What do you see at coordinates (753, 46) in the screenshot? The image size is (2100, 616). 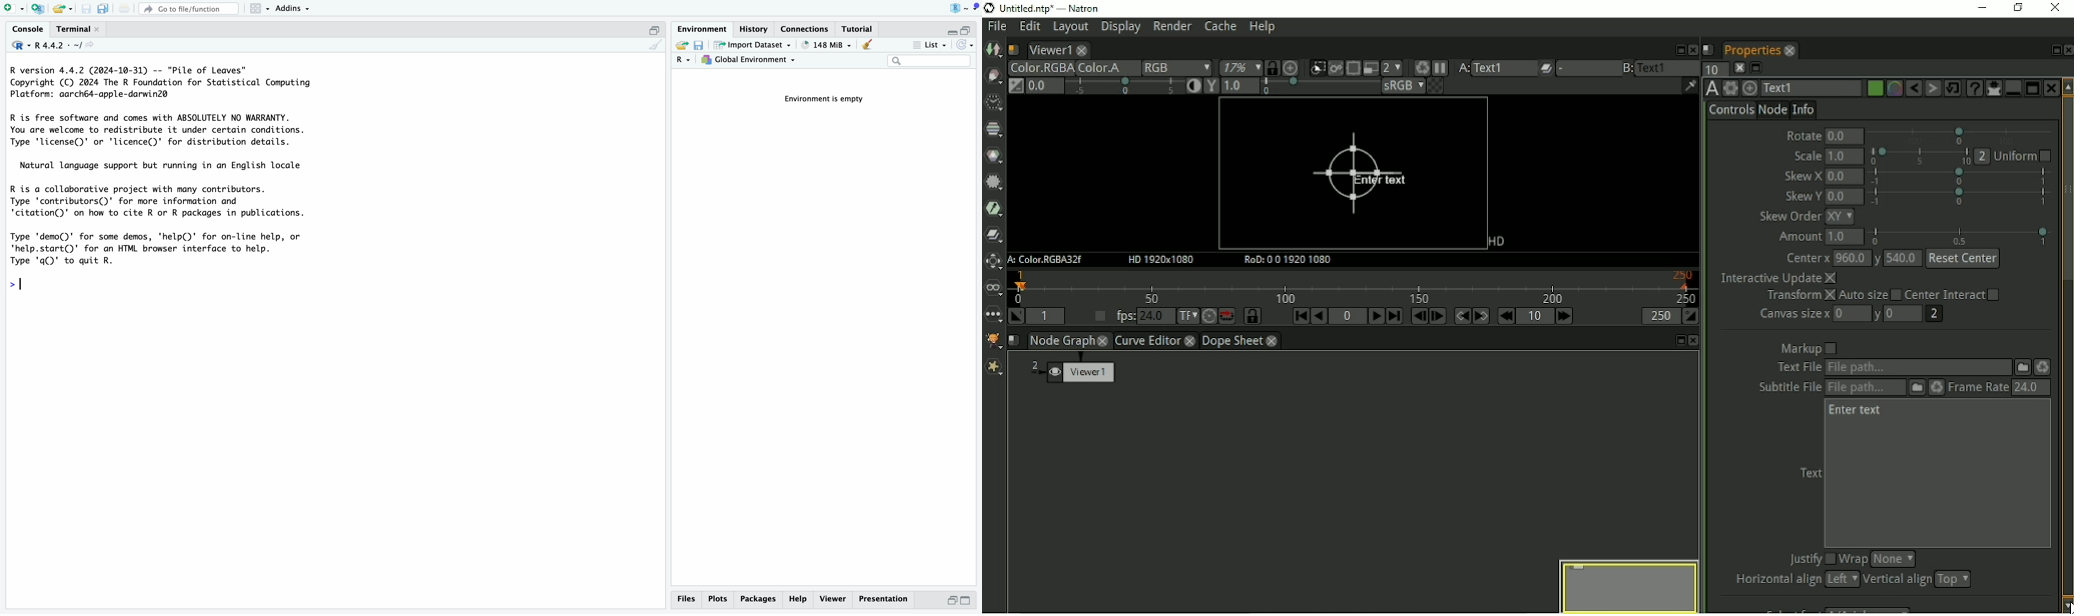 I see `import dataset` at bounding box center [753, 46].